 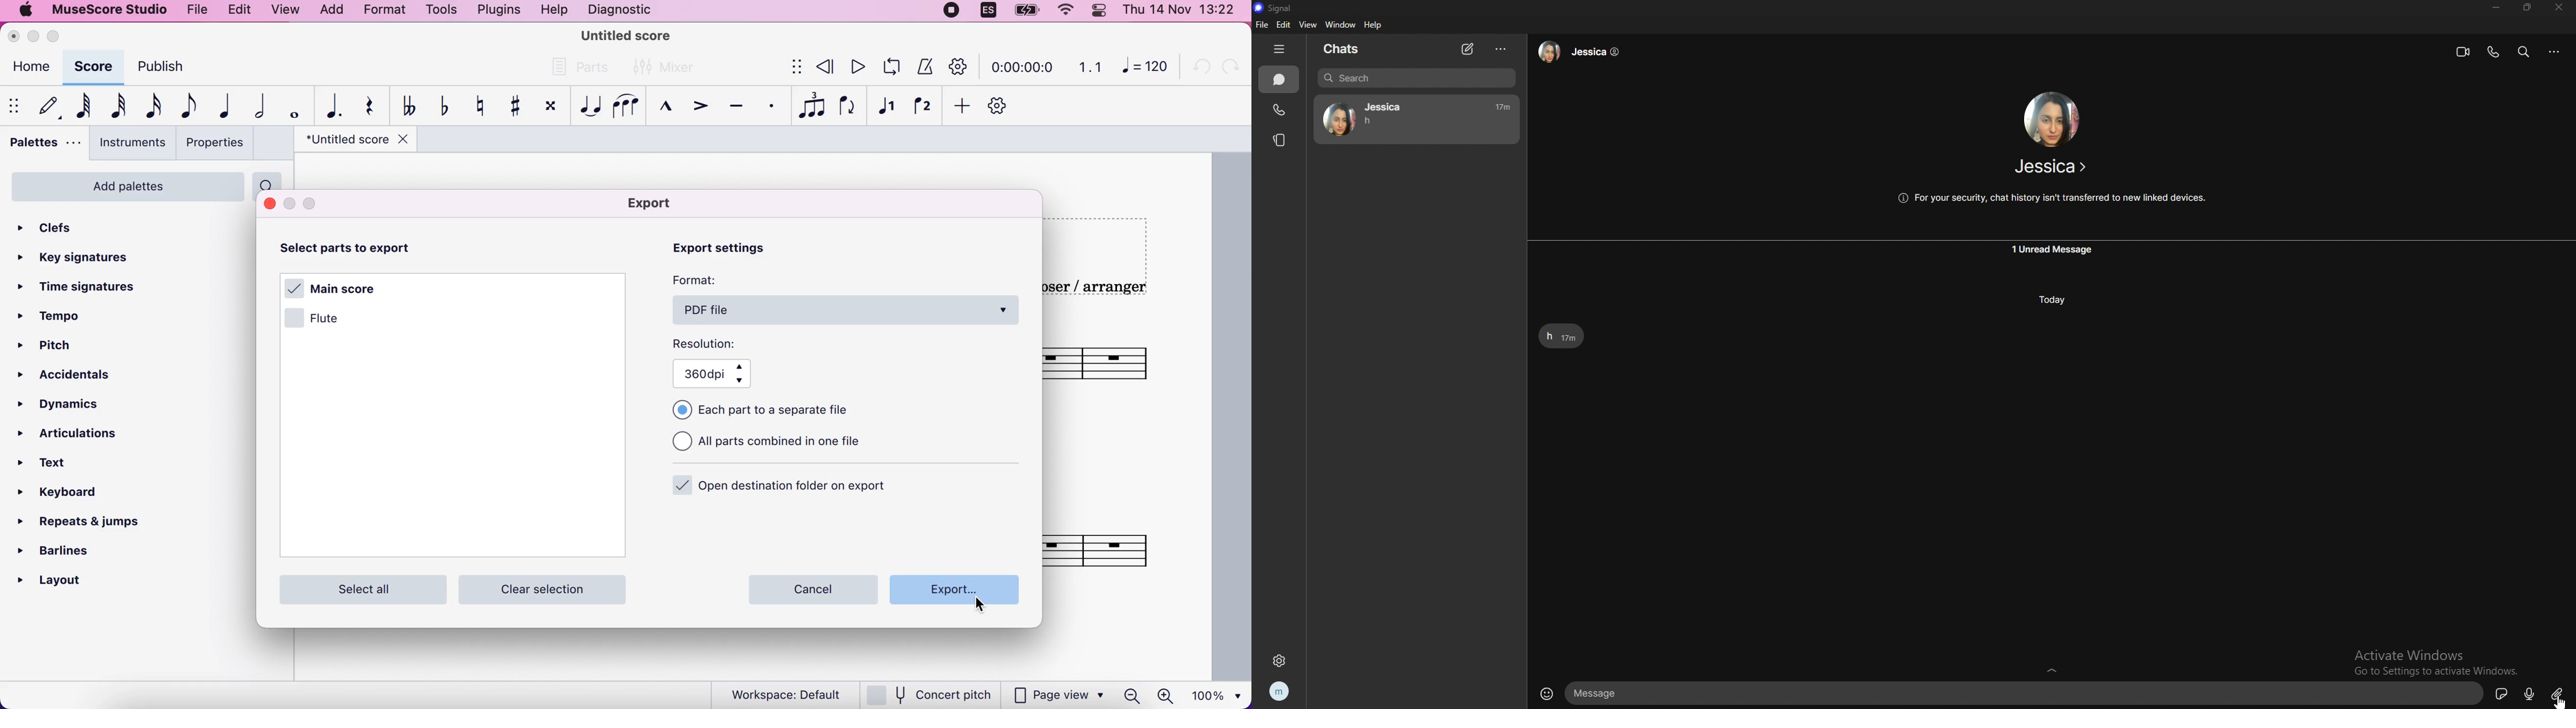 I want to click on open destination folder on export, so click(x=784, y=488).